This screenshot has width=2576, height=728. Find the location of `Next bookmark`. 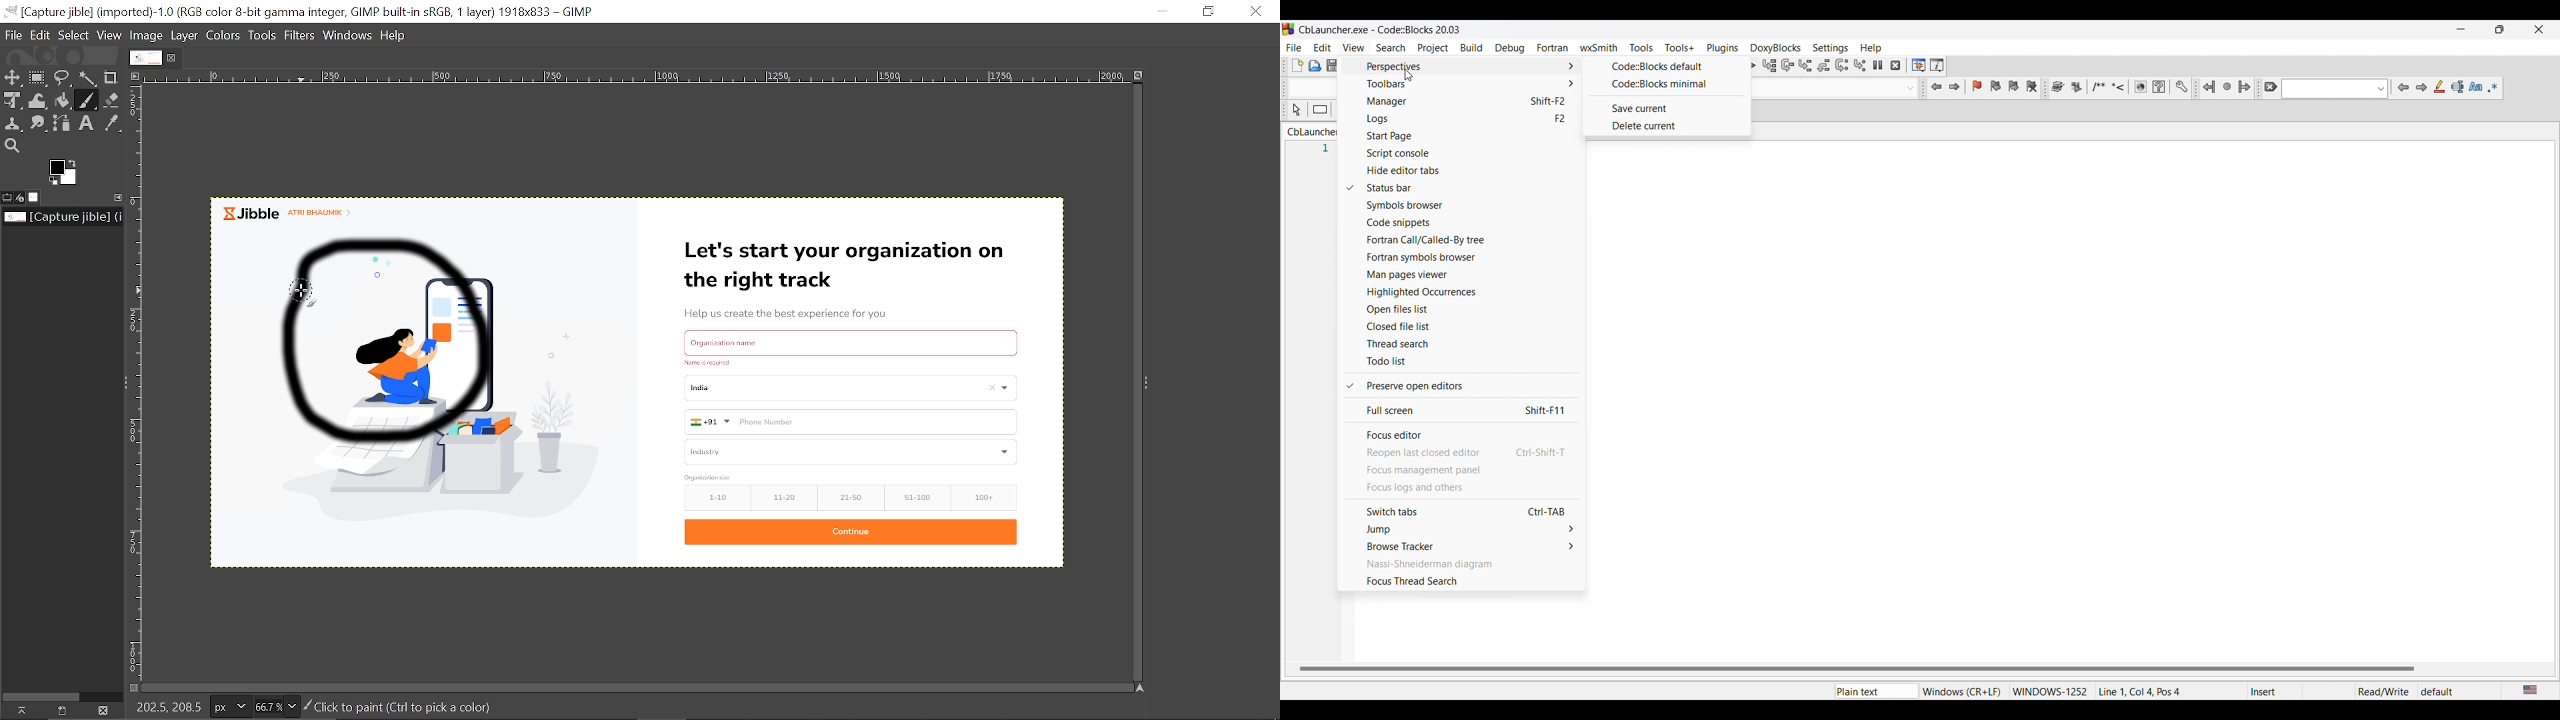

Next bookmark is located at coordinates (2013, 86).